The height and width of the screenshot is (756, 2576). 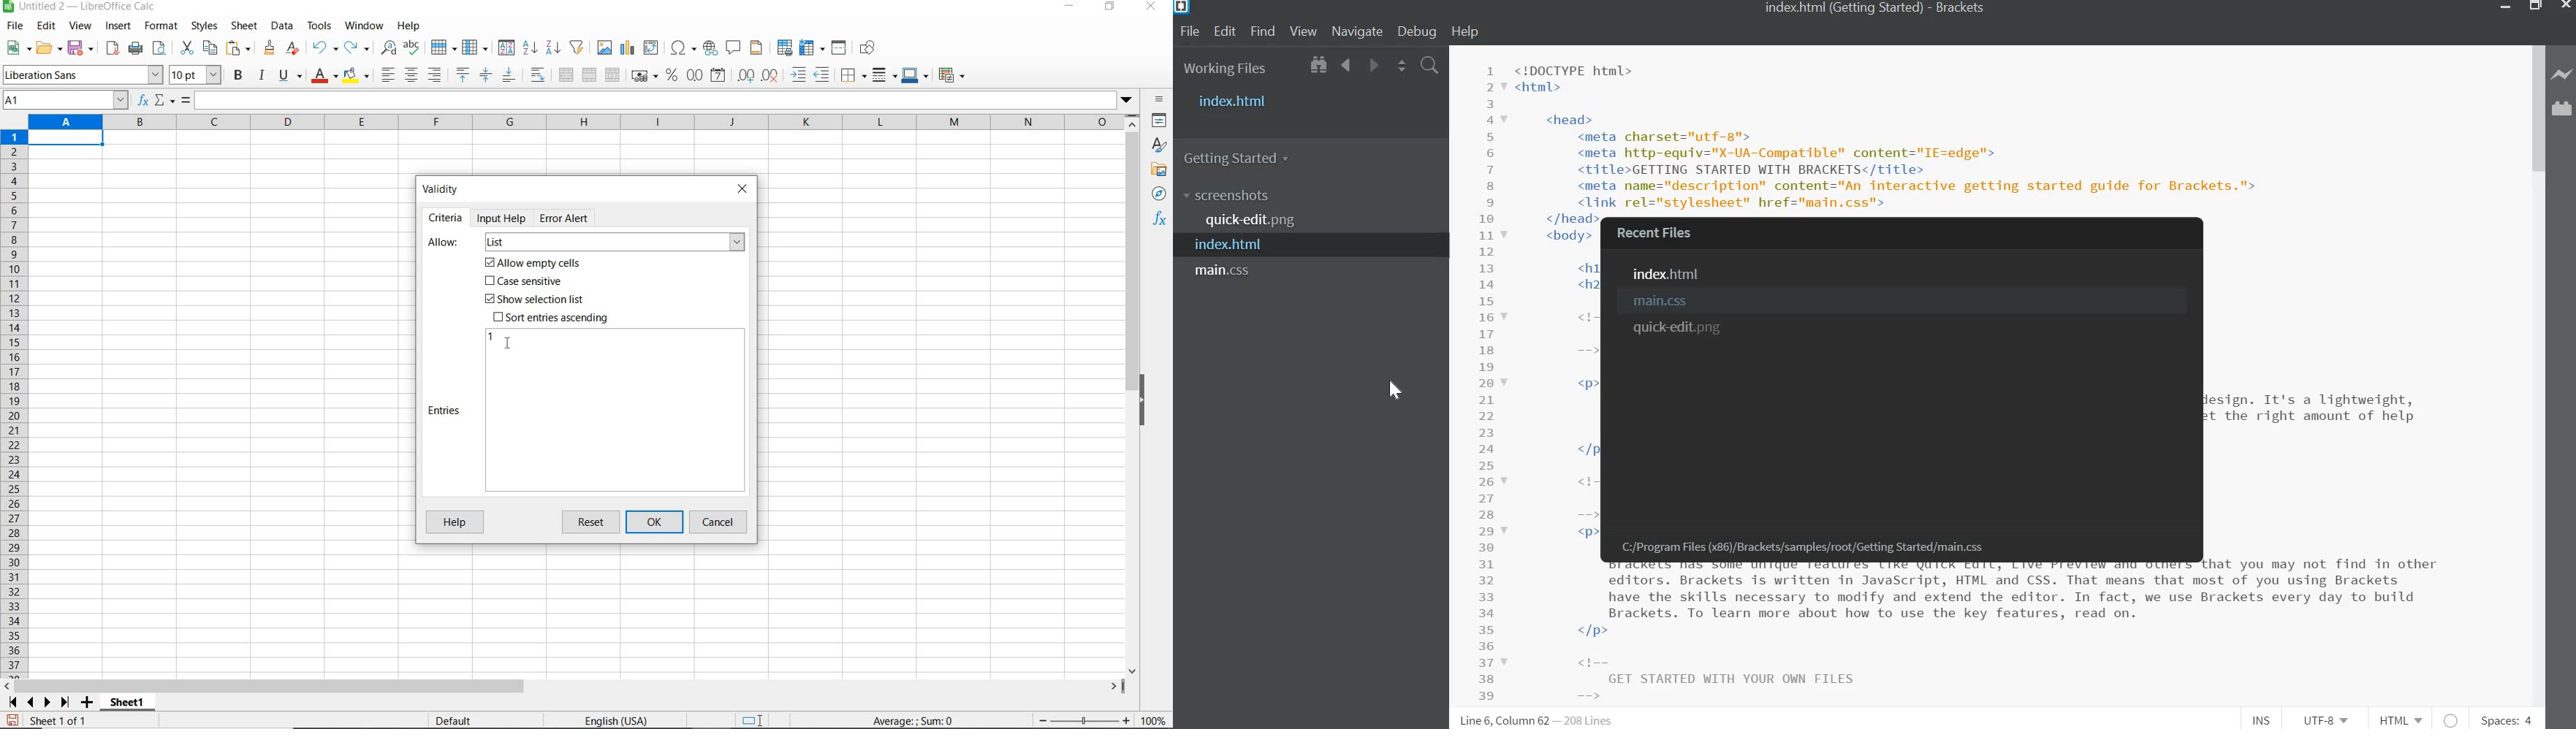 What do you see at coordinates (813, 48) in the screenshot?
I see `freeze rows and columns` at bounding box center [813, 48].